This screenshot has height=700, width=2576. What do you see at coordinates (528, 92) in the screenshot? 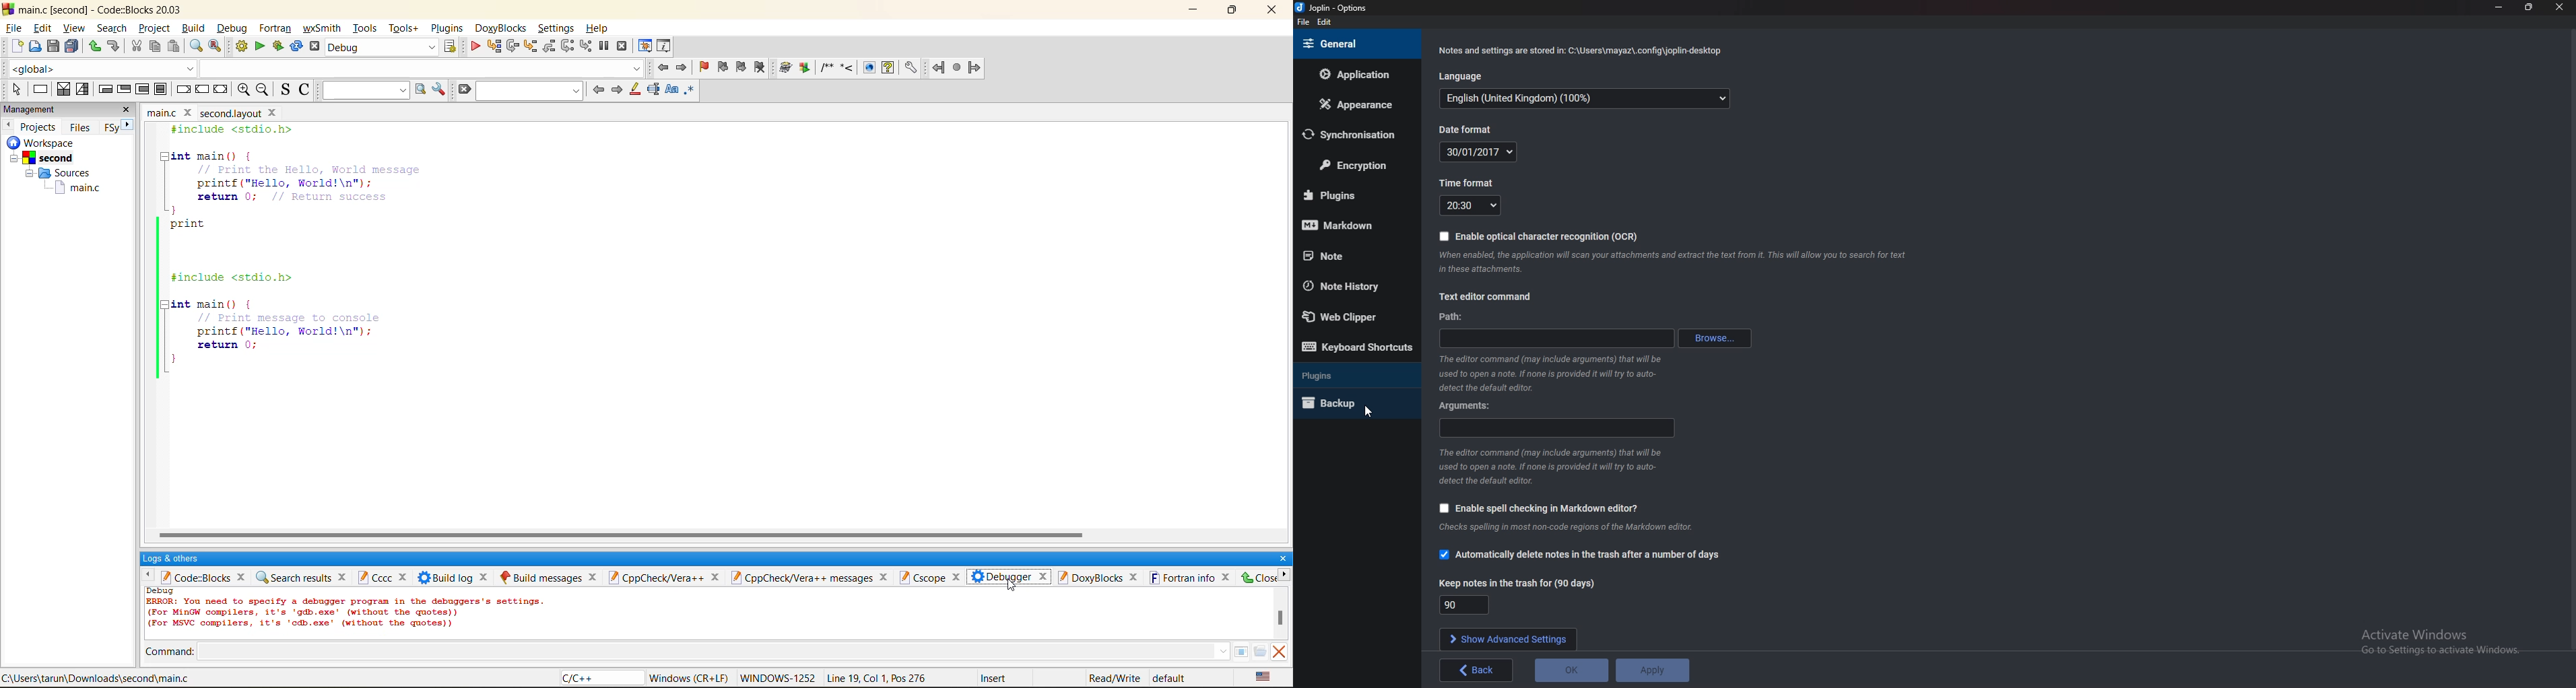
I see `search` at bounding box center [528, 92].